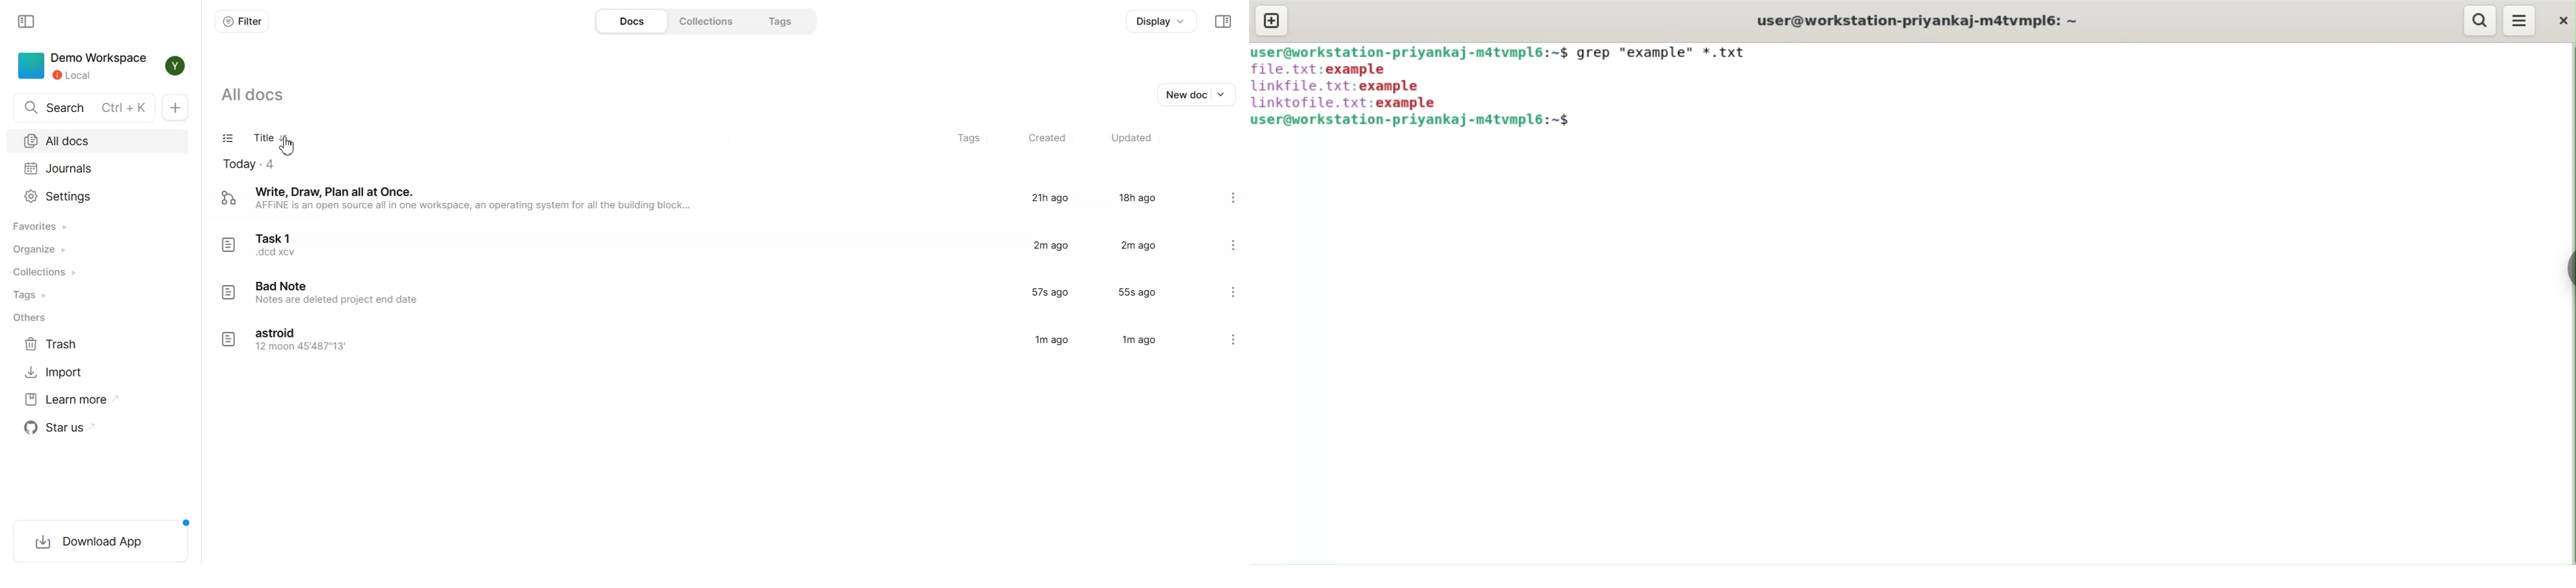 Image resolution: width=2576 pixels, height=588 pixels. I want to click on Collapse sidebar, so click(27, 21).